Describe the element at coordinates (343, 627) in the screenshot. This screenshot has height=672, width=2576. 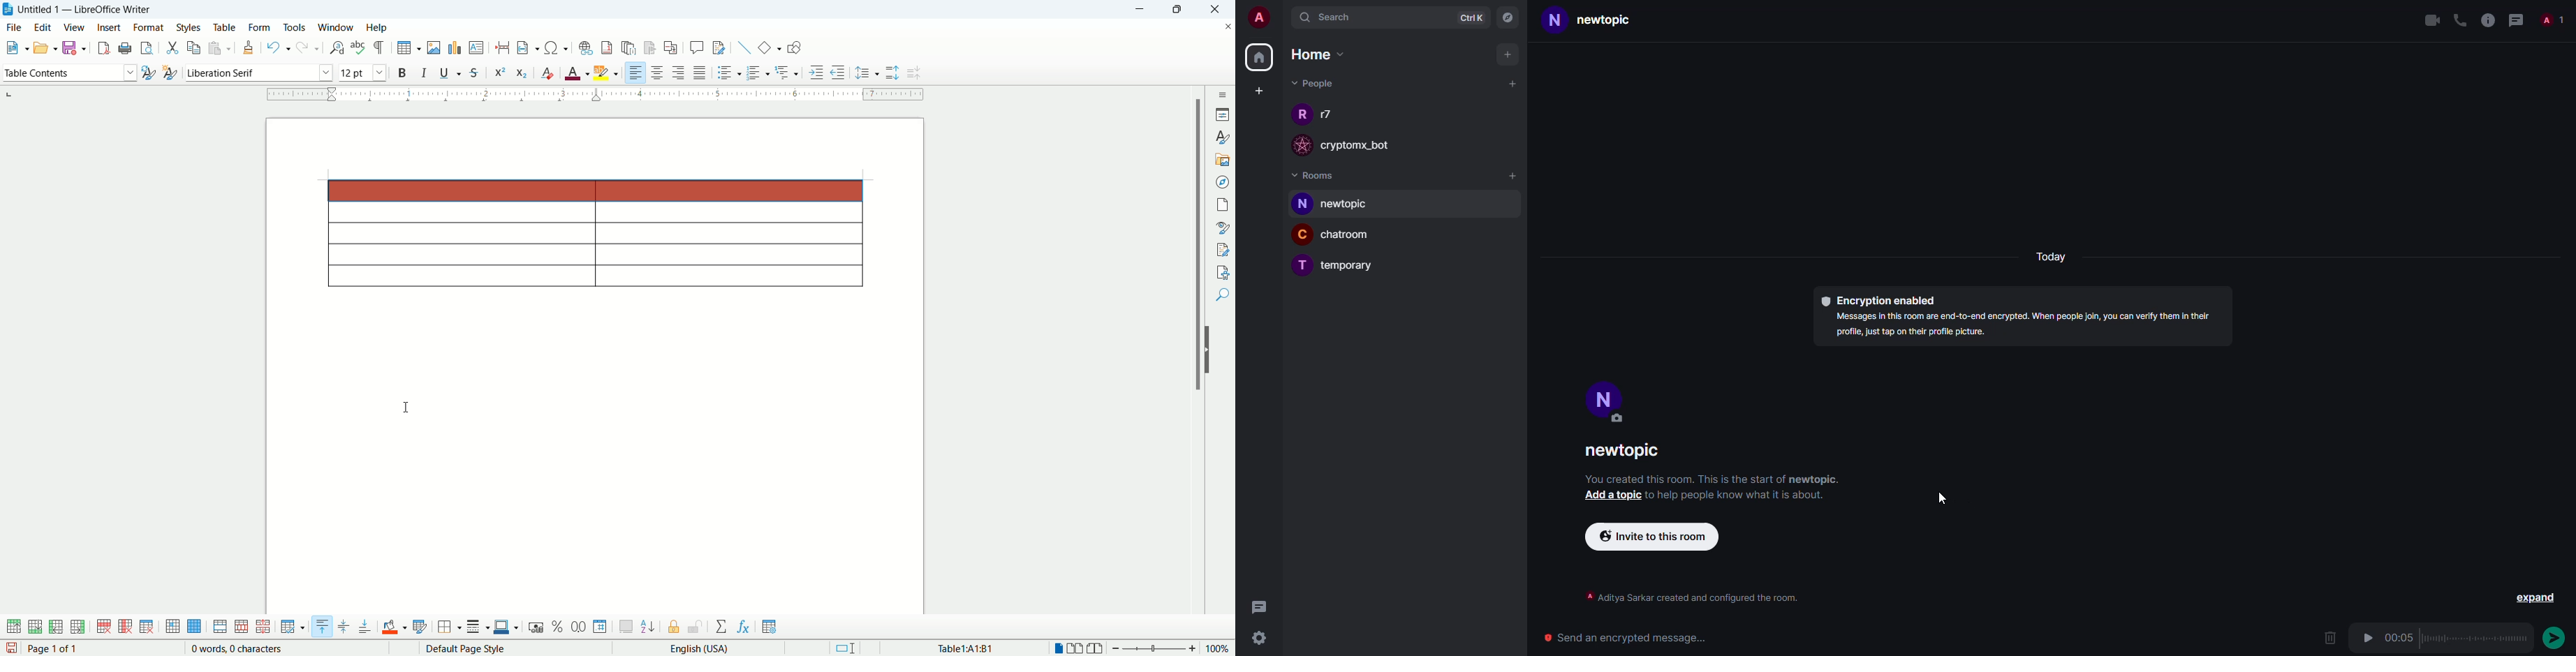
I see `center vertically` at that location.